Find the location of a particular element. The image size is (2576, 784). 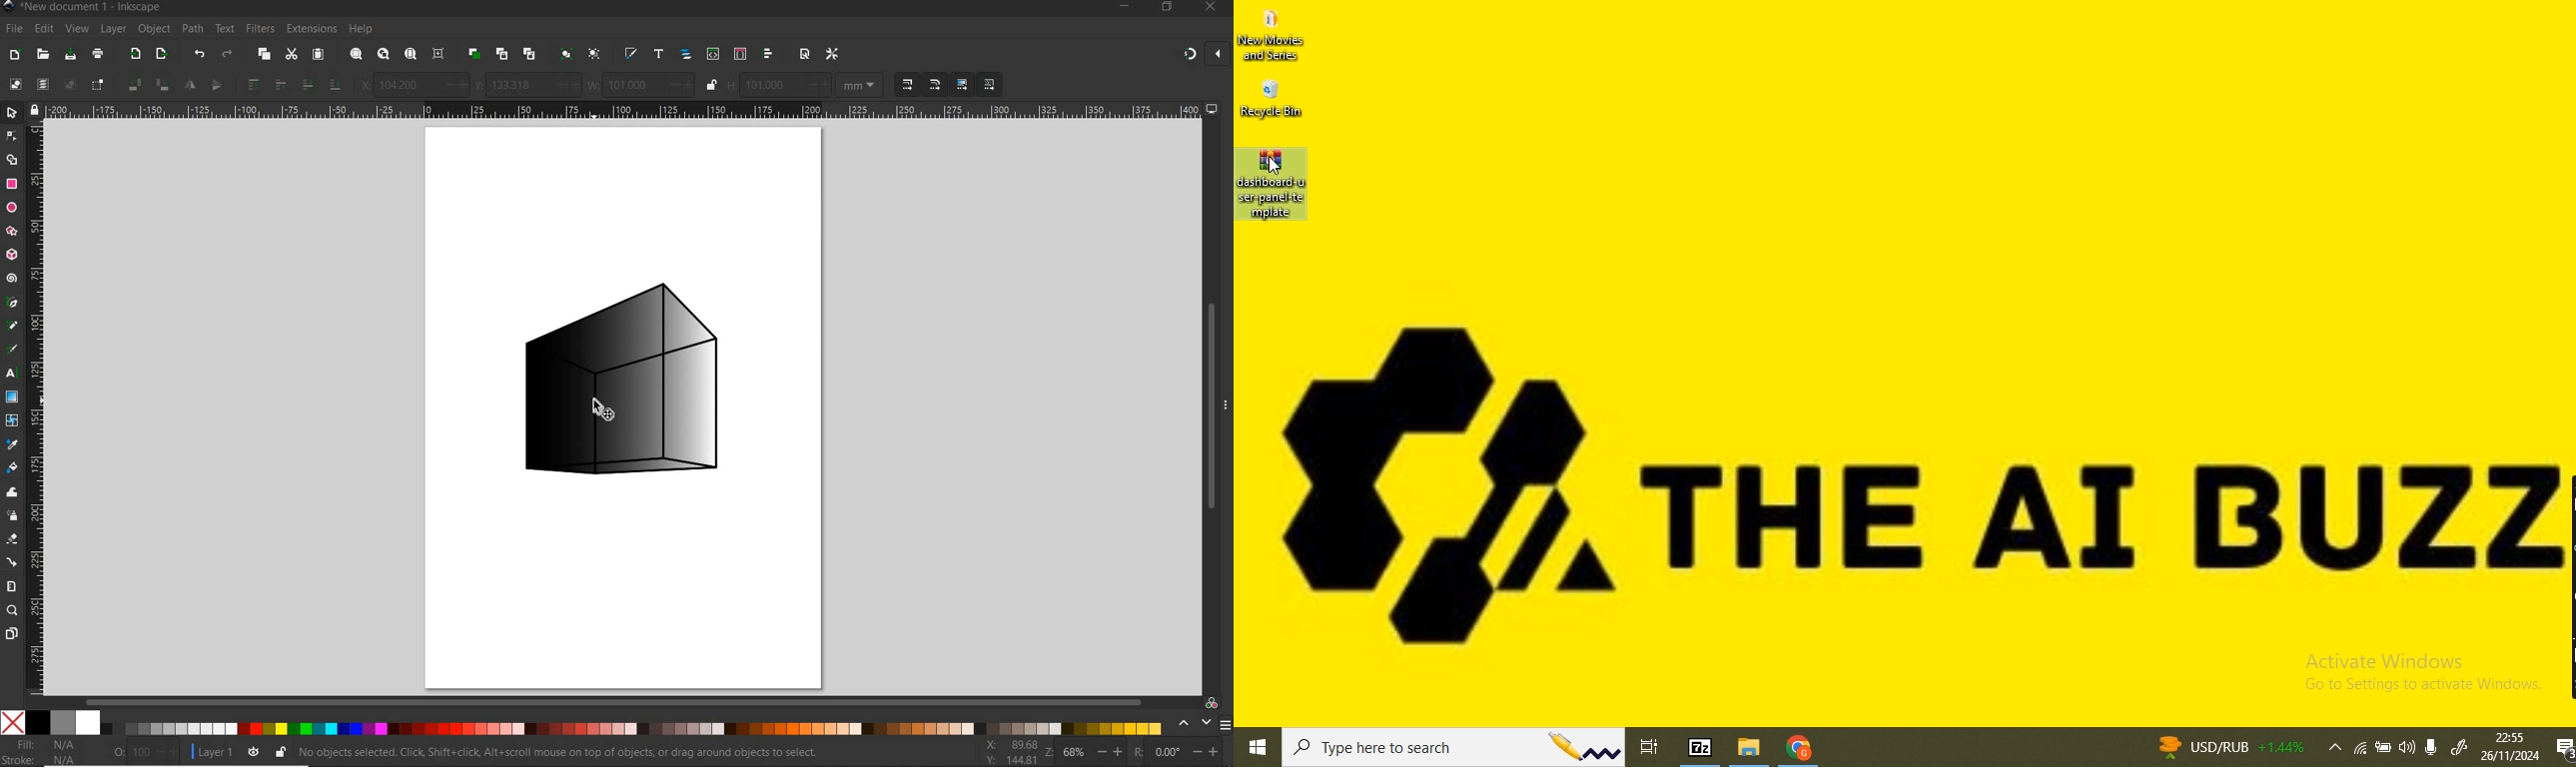

HEIGHT OF SELECTION is located at coordinates (733, 85).